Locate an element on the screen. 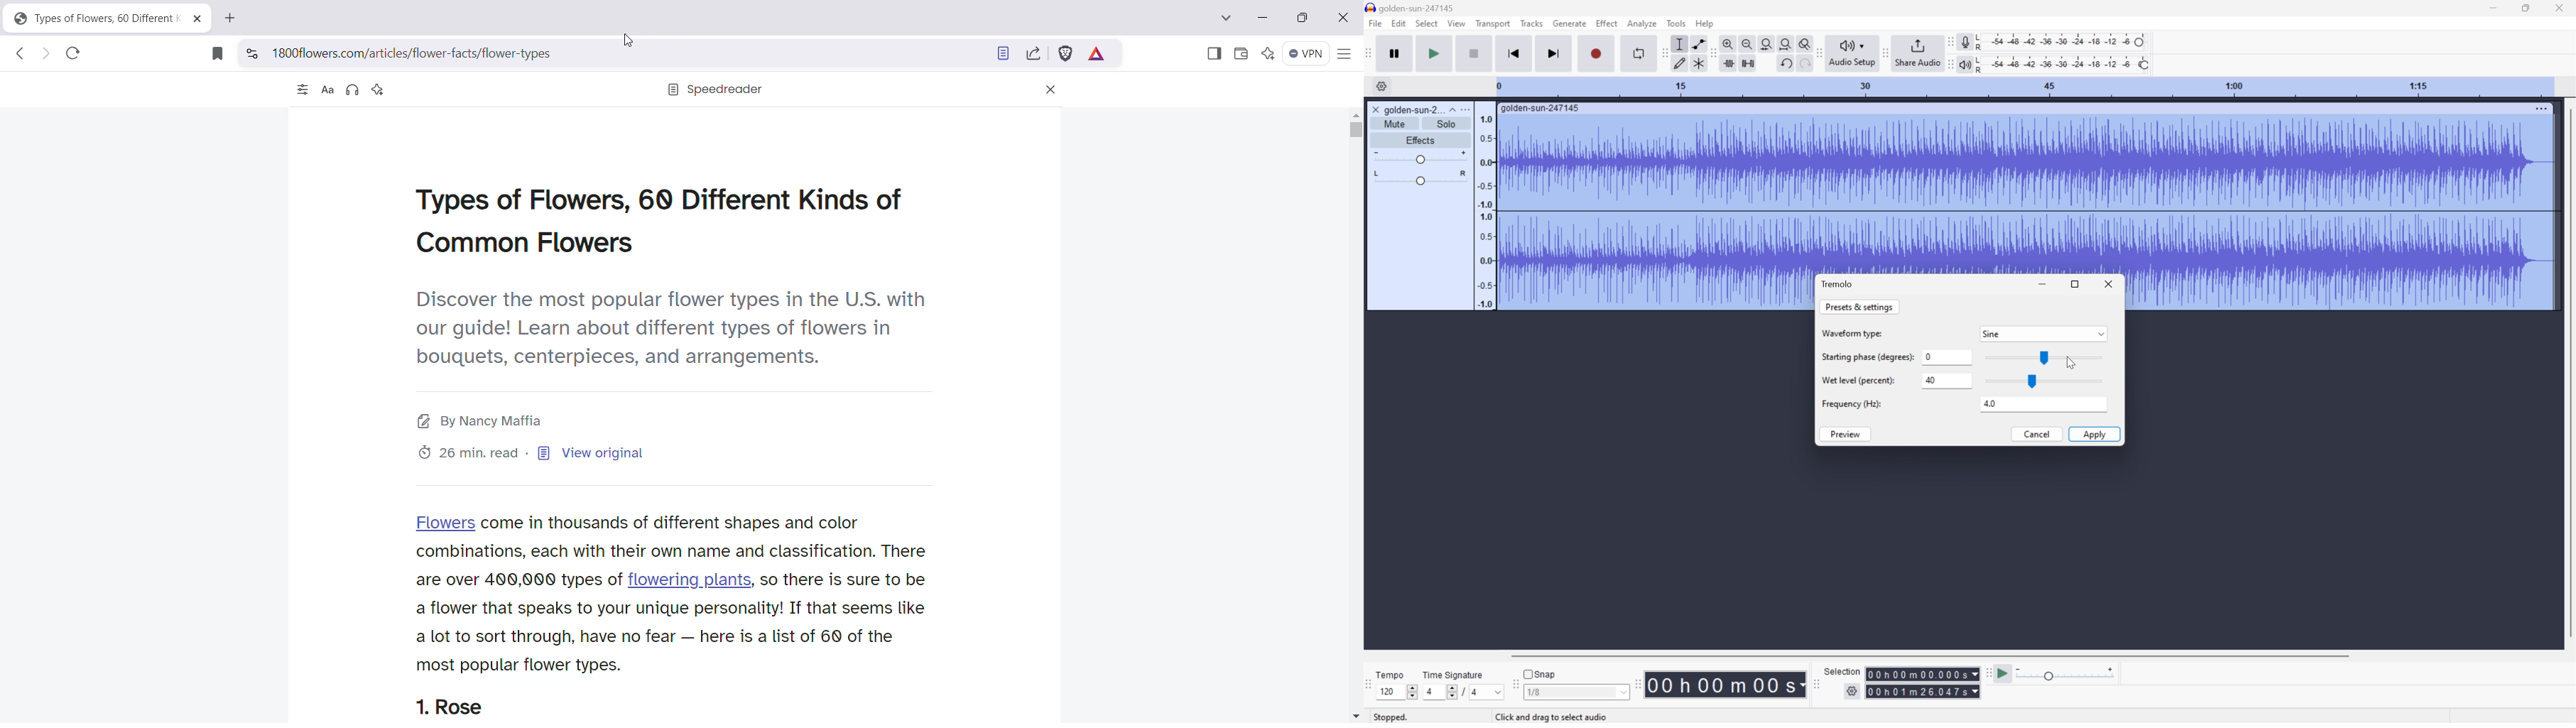  Minimize is located at coordinates (2493, 7).